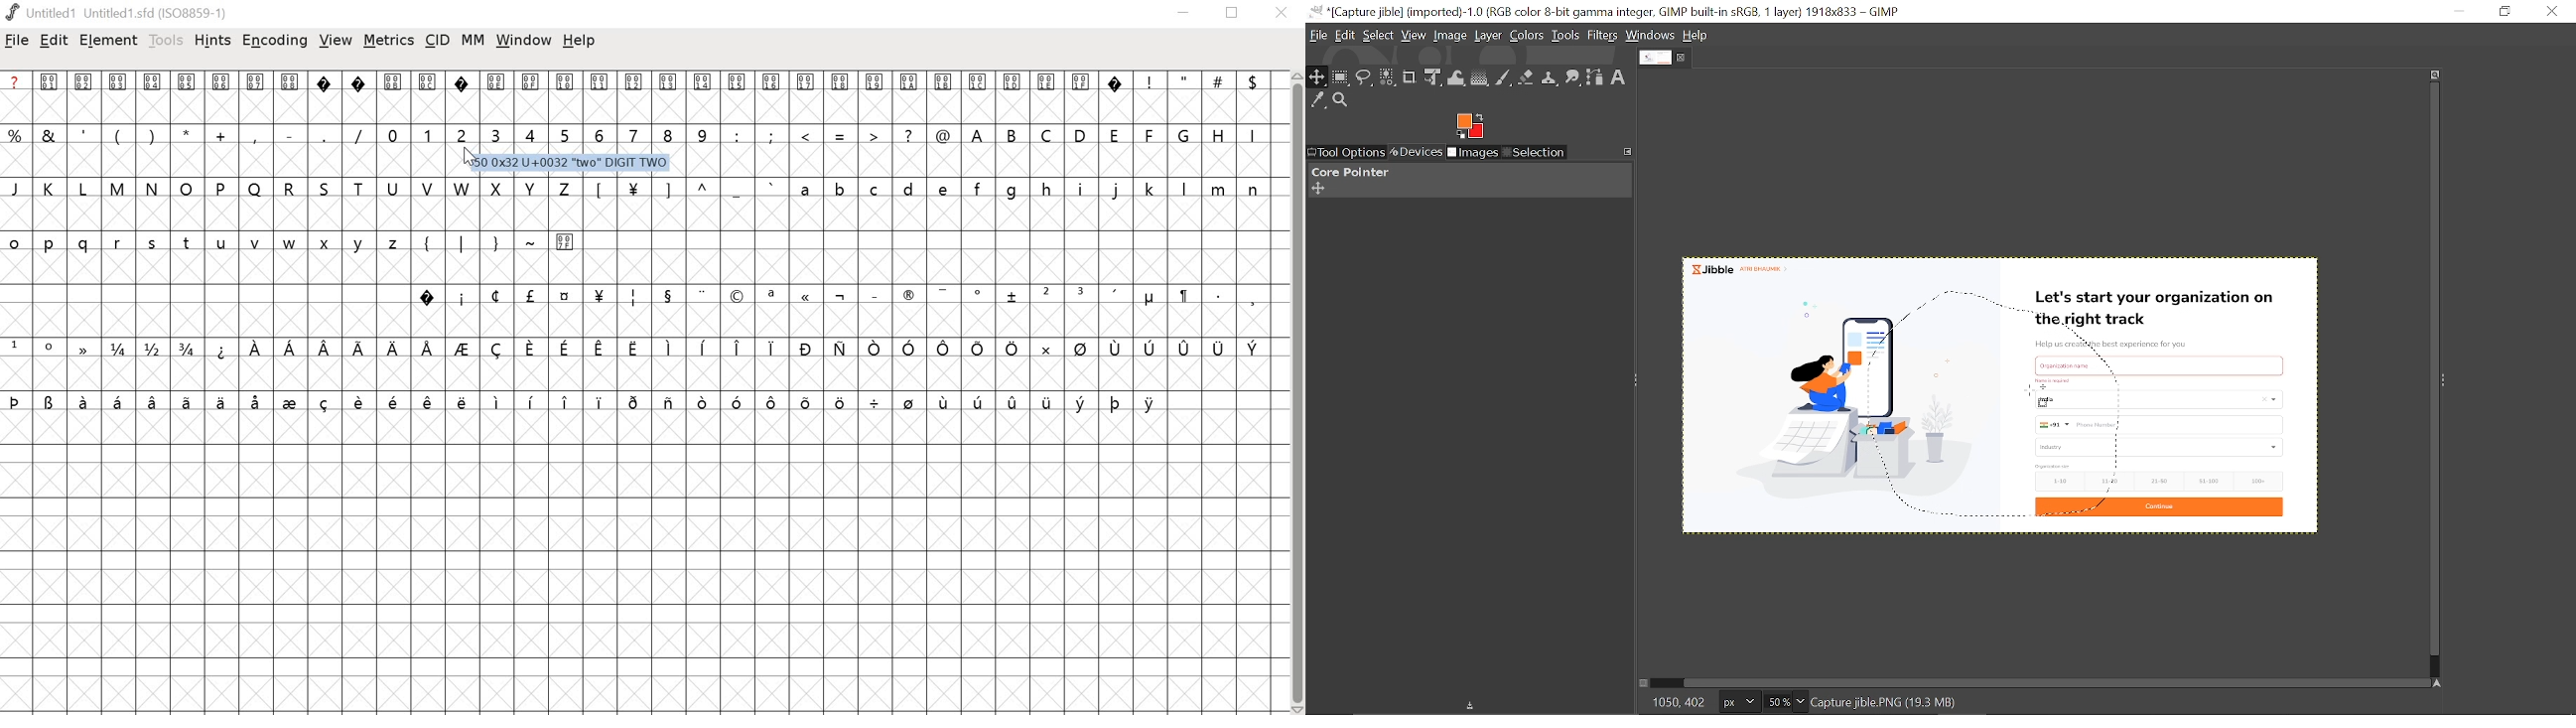  Describe the element at coordinates (1683, 58) in the screenshot. I see `Close tab` at that location.